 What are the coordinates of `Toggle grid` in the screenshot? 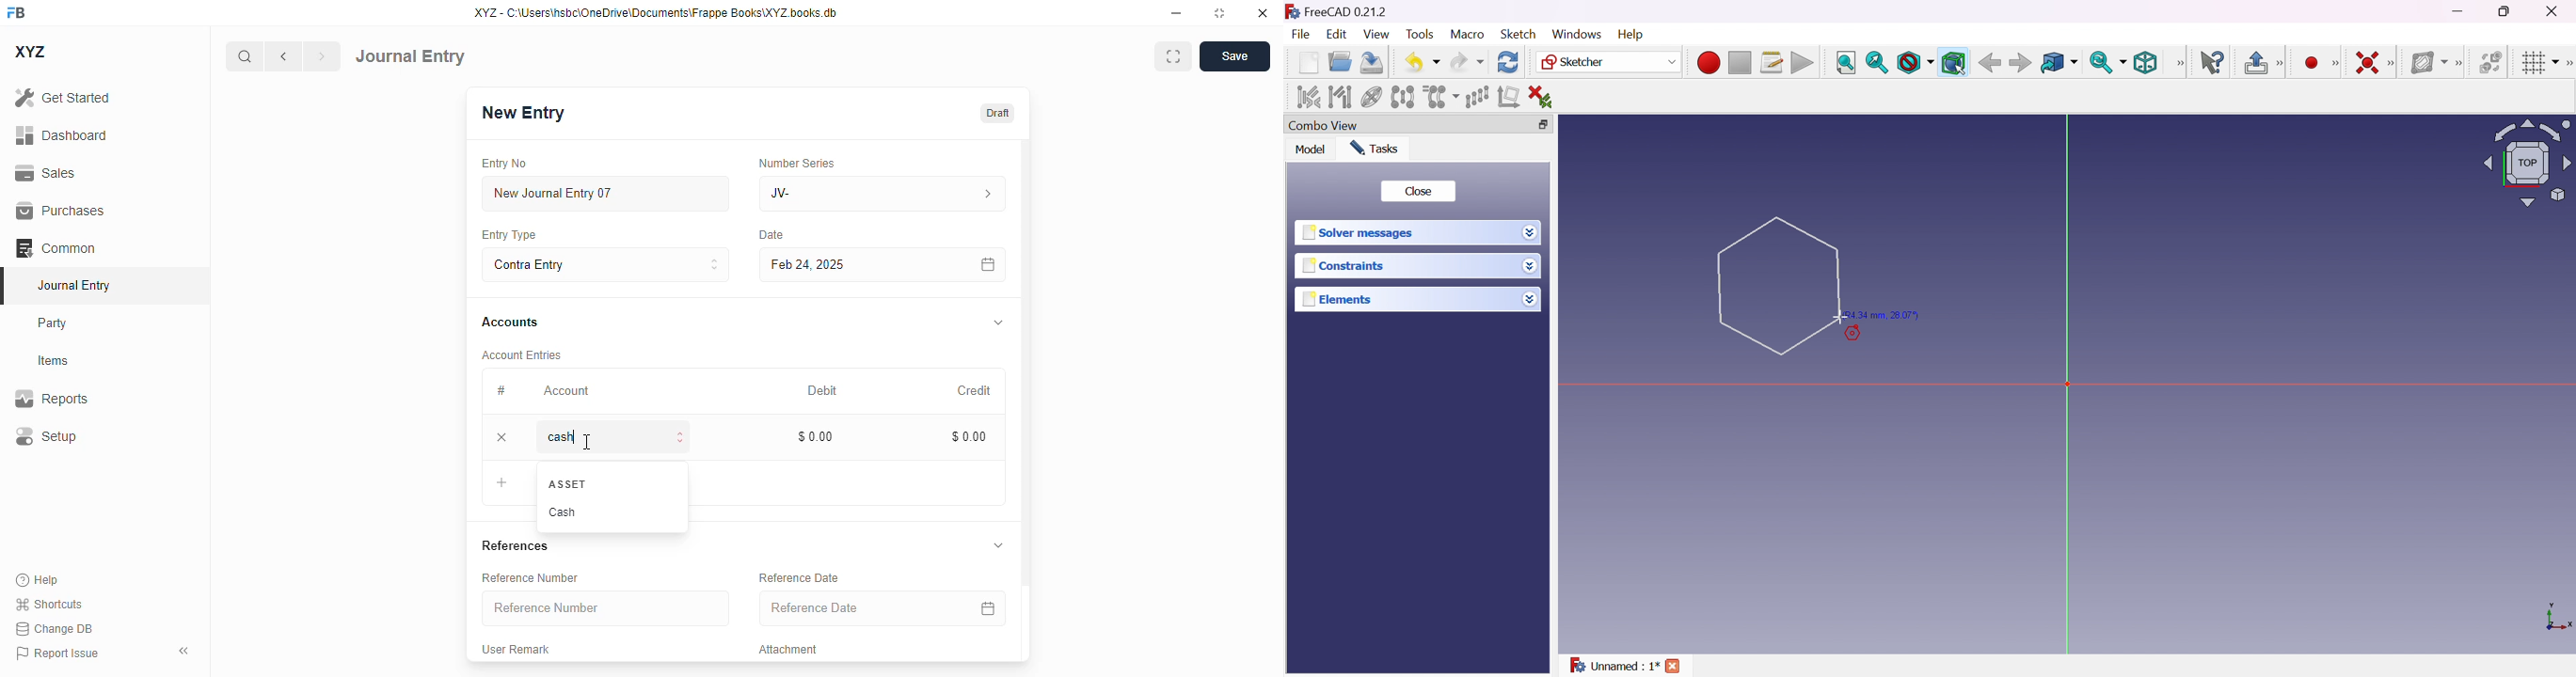 It's located at (2541, 63).